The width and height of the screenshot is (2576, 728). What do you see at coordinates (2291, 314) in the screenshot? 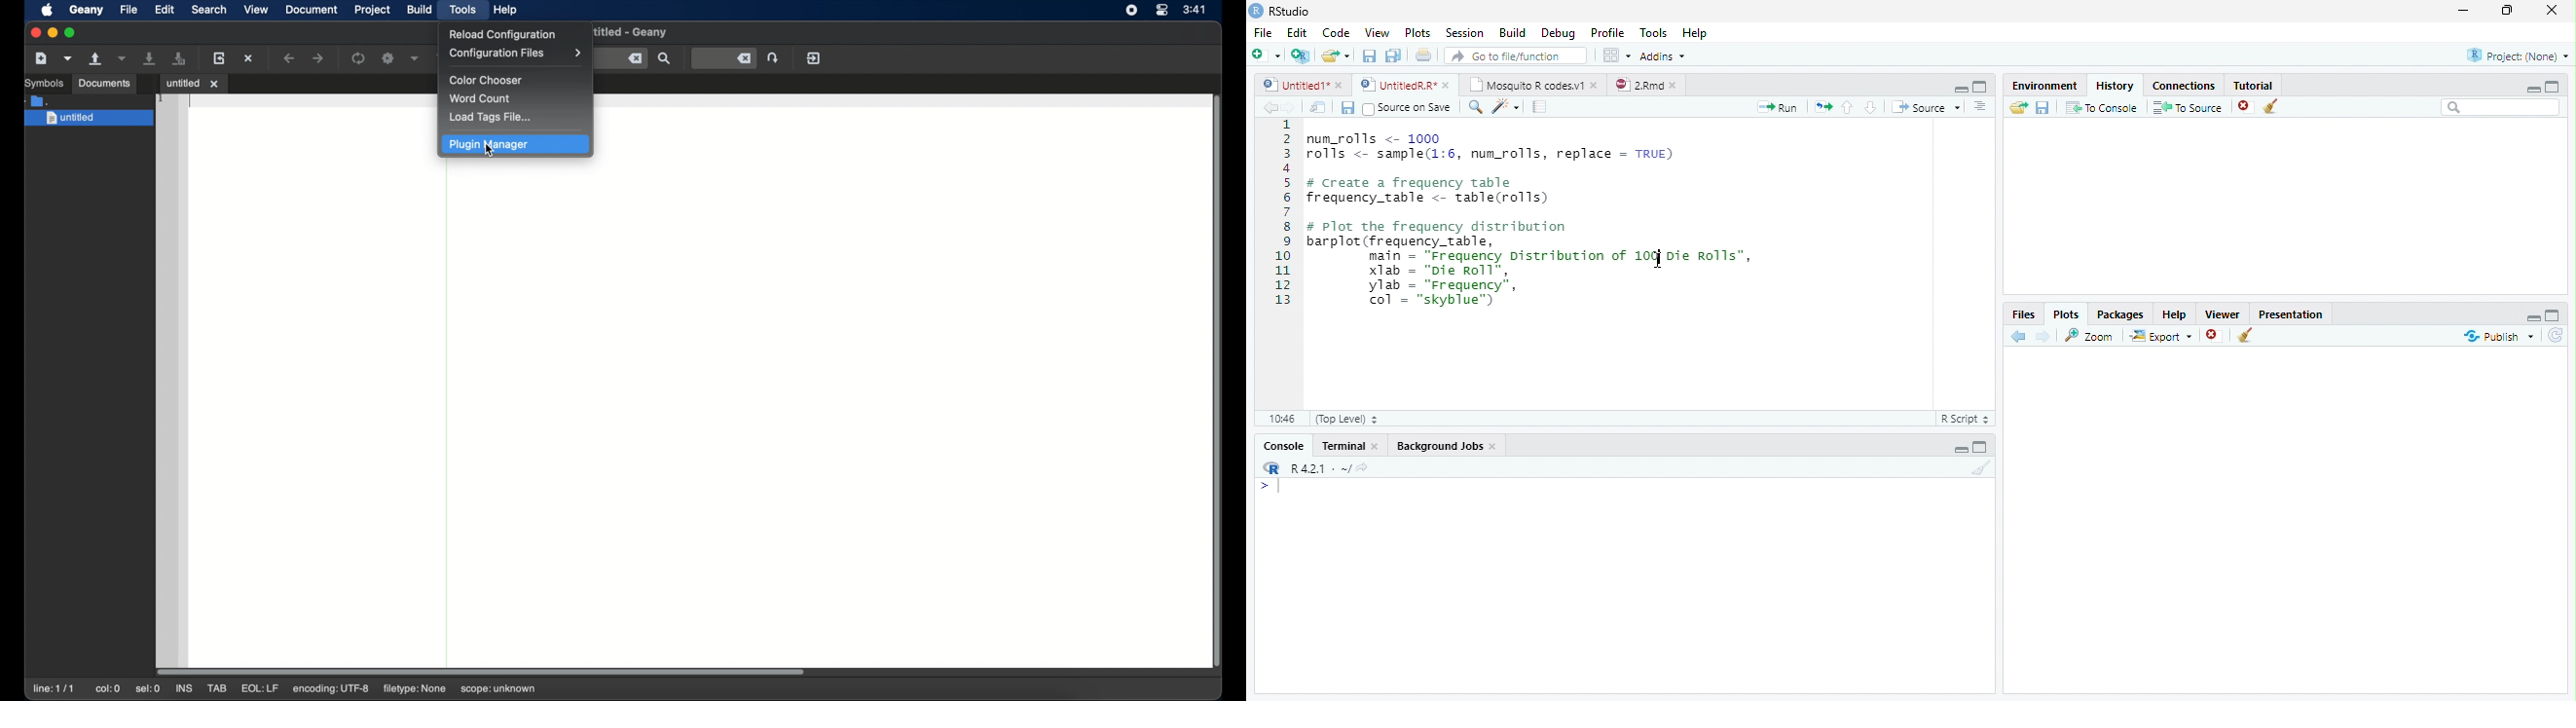
I see `Presentation` at bounding box center [2291, 314].